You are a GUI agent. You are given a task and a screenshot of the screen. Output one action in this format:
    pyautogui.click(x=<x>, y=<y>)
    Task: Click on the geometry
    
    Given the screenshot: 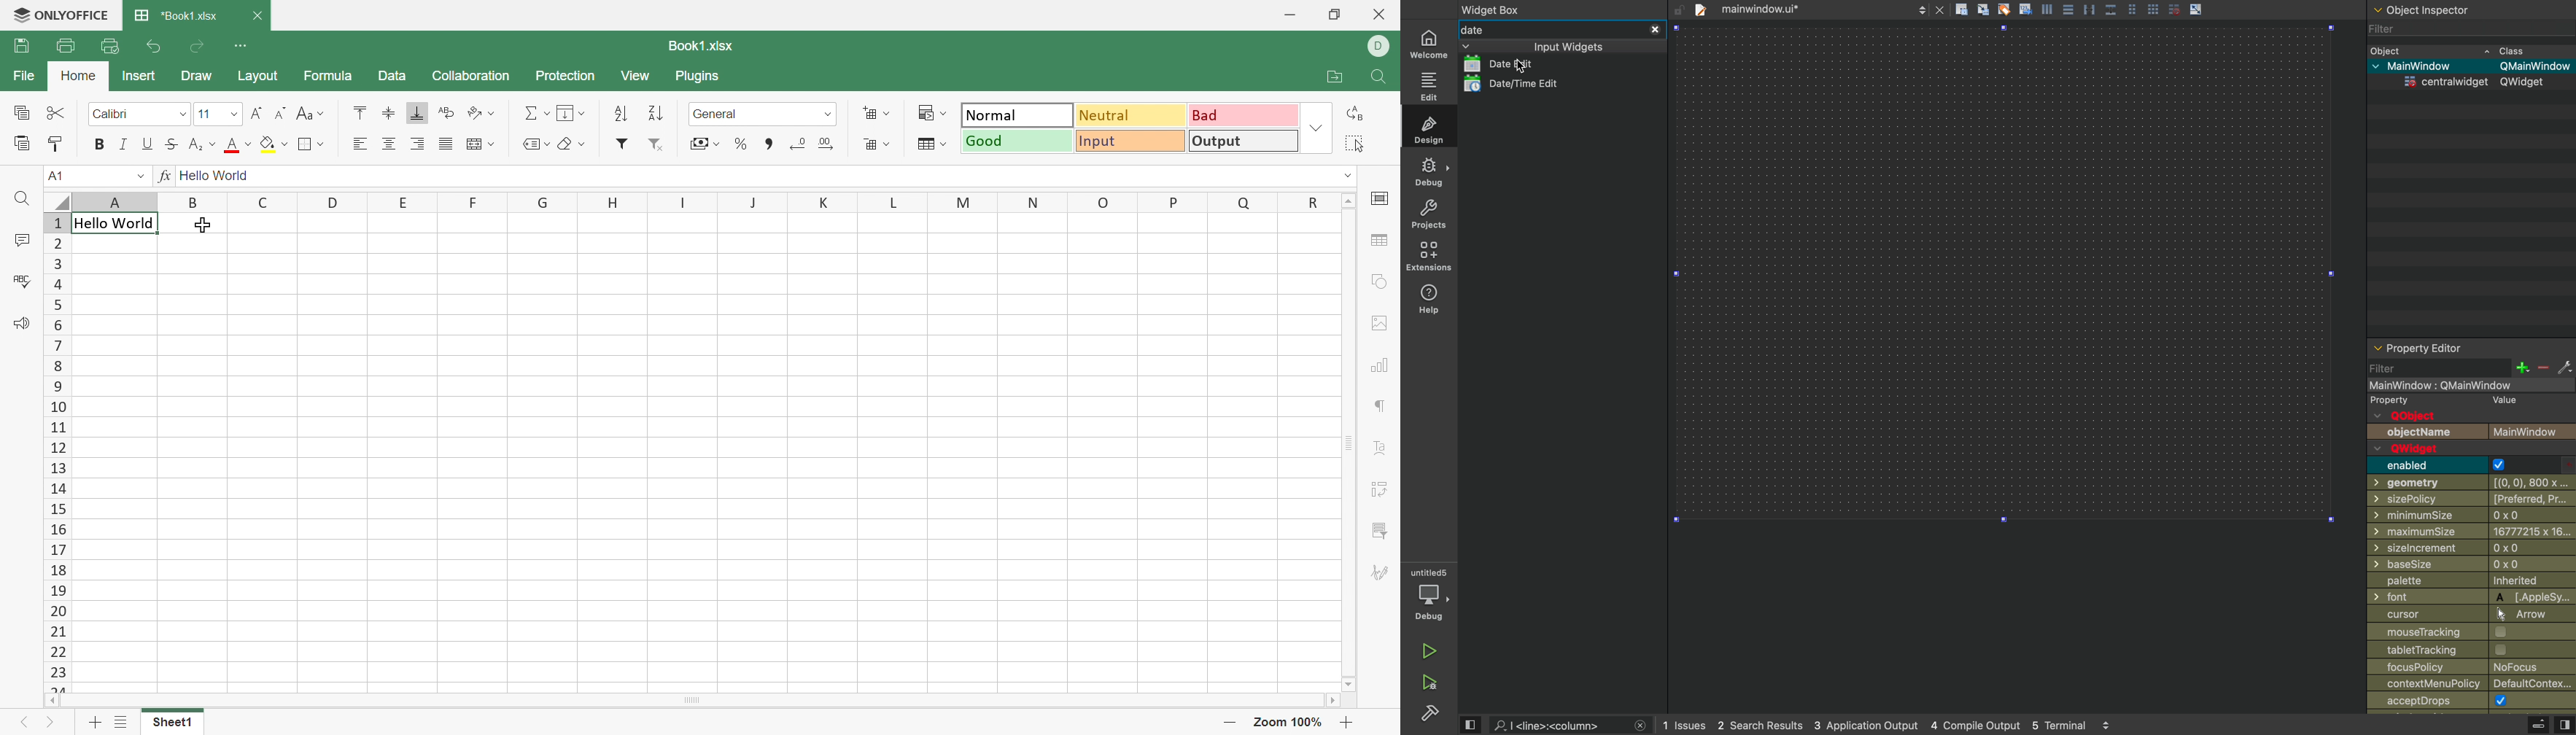 What is the action you would take?
    pyautogui.click(x=2473, y=483)
    